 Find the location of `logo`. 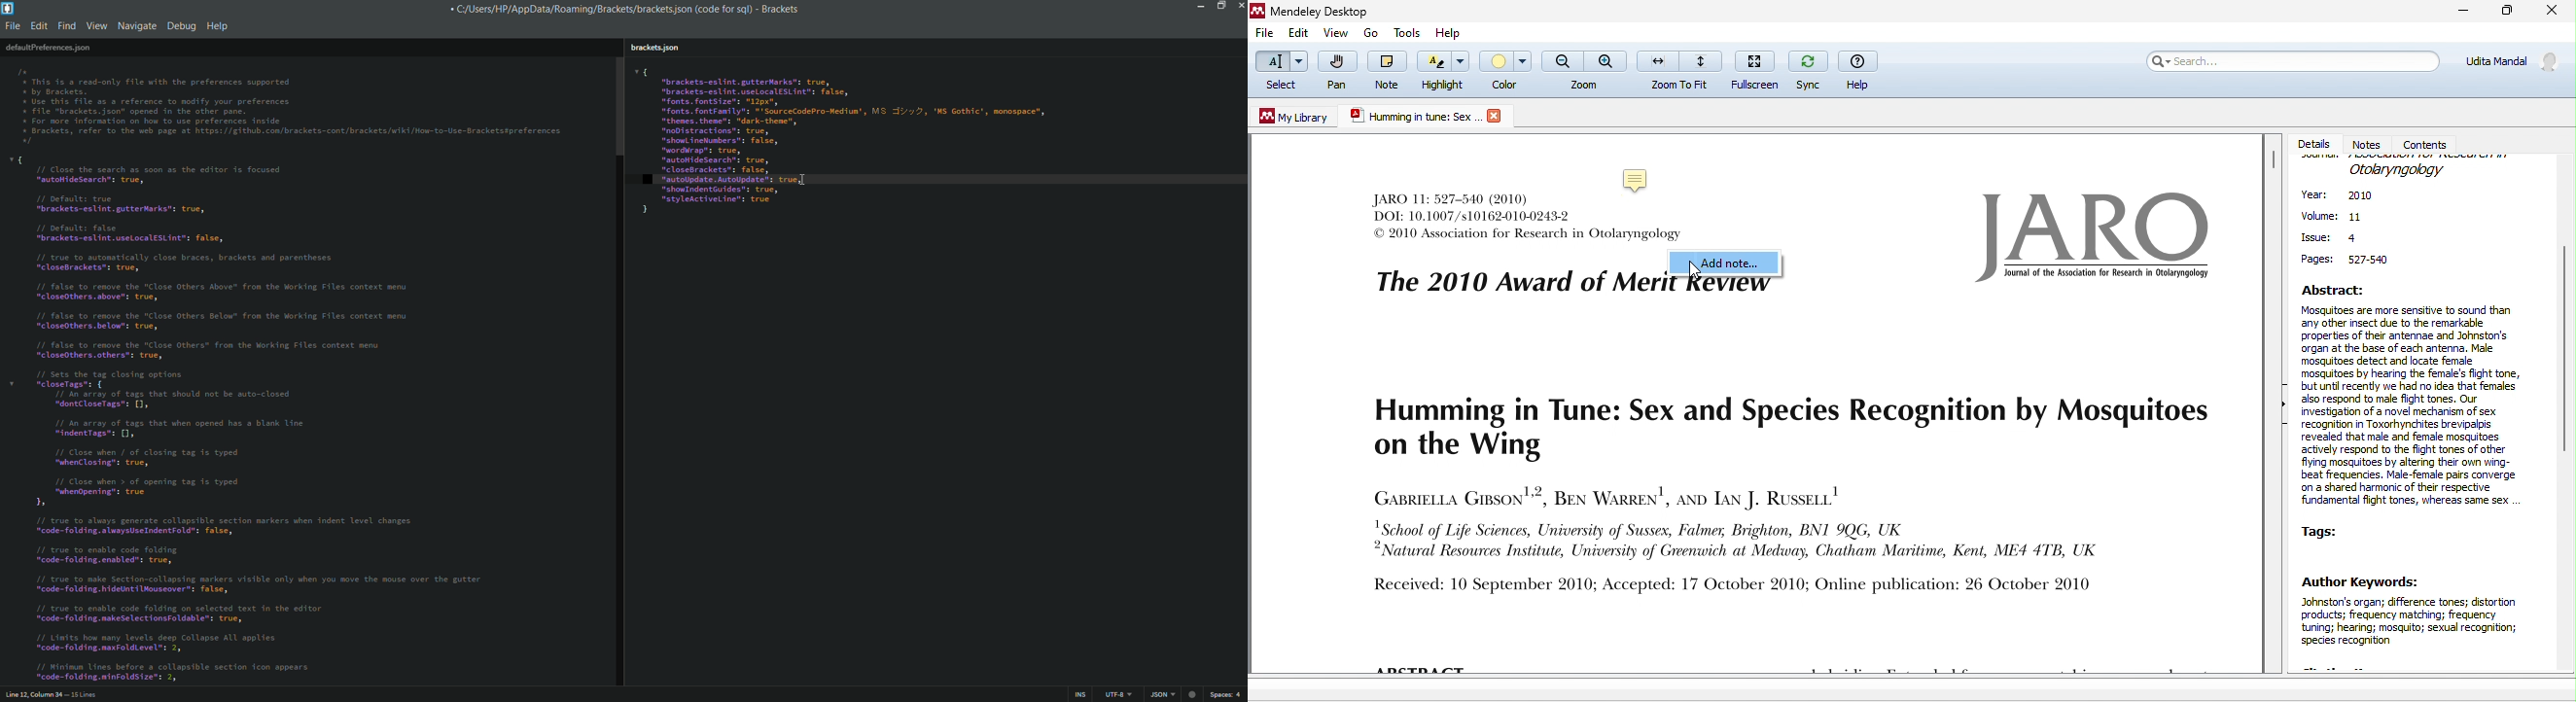

logo is located at coordinates (2087, 235).